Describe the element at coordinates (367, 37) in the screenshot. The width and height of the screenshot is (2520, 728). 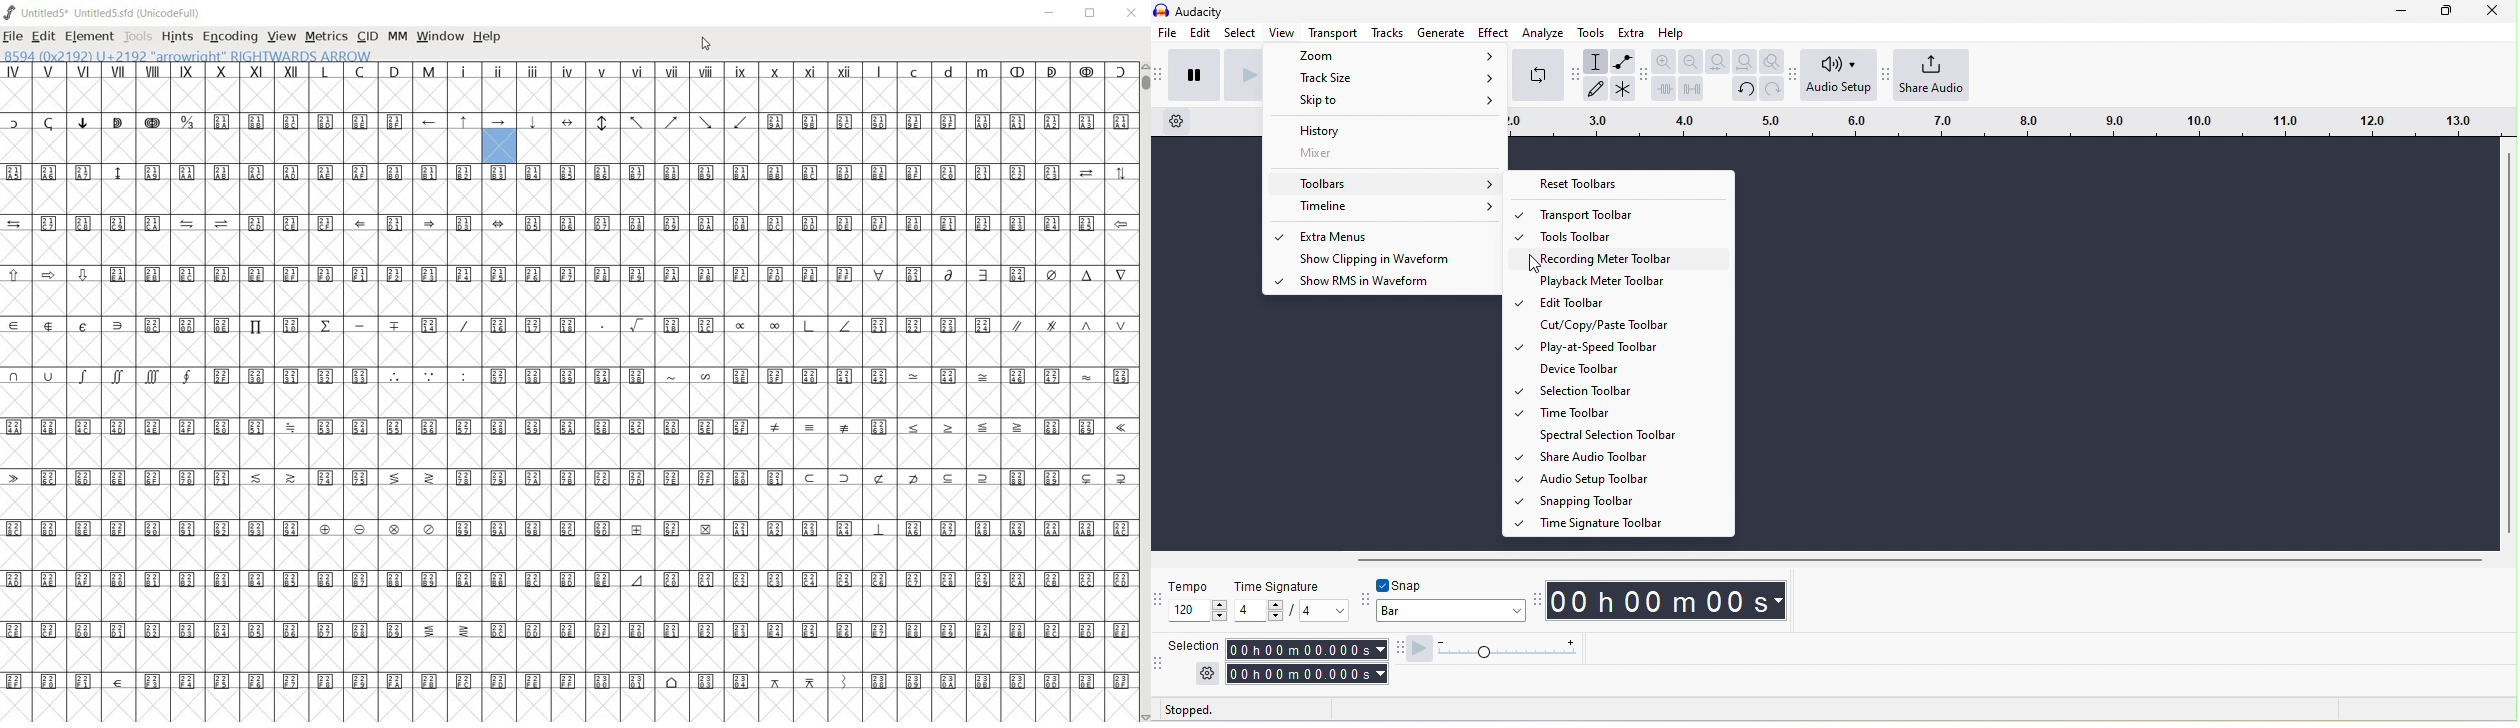
I see `CID` at that location.